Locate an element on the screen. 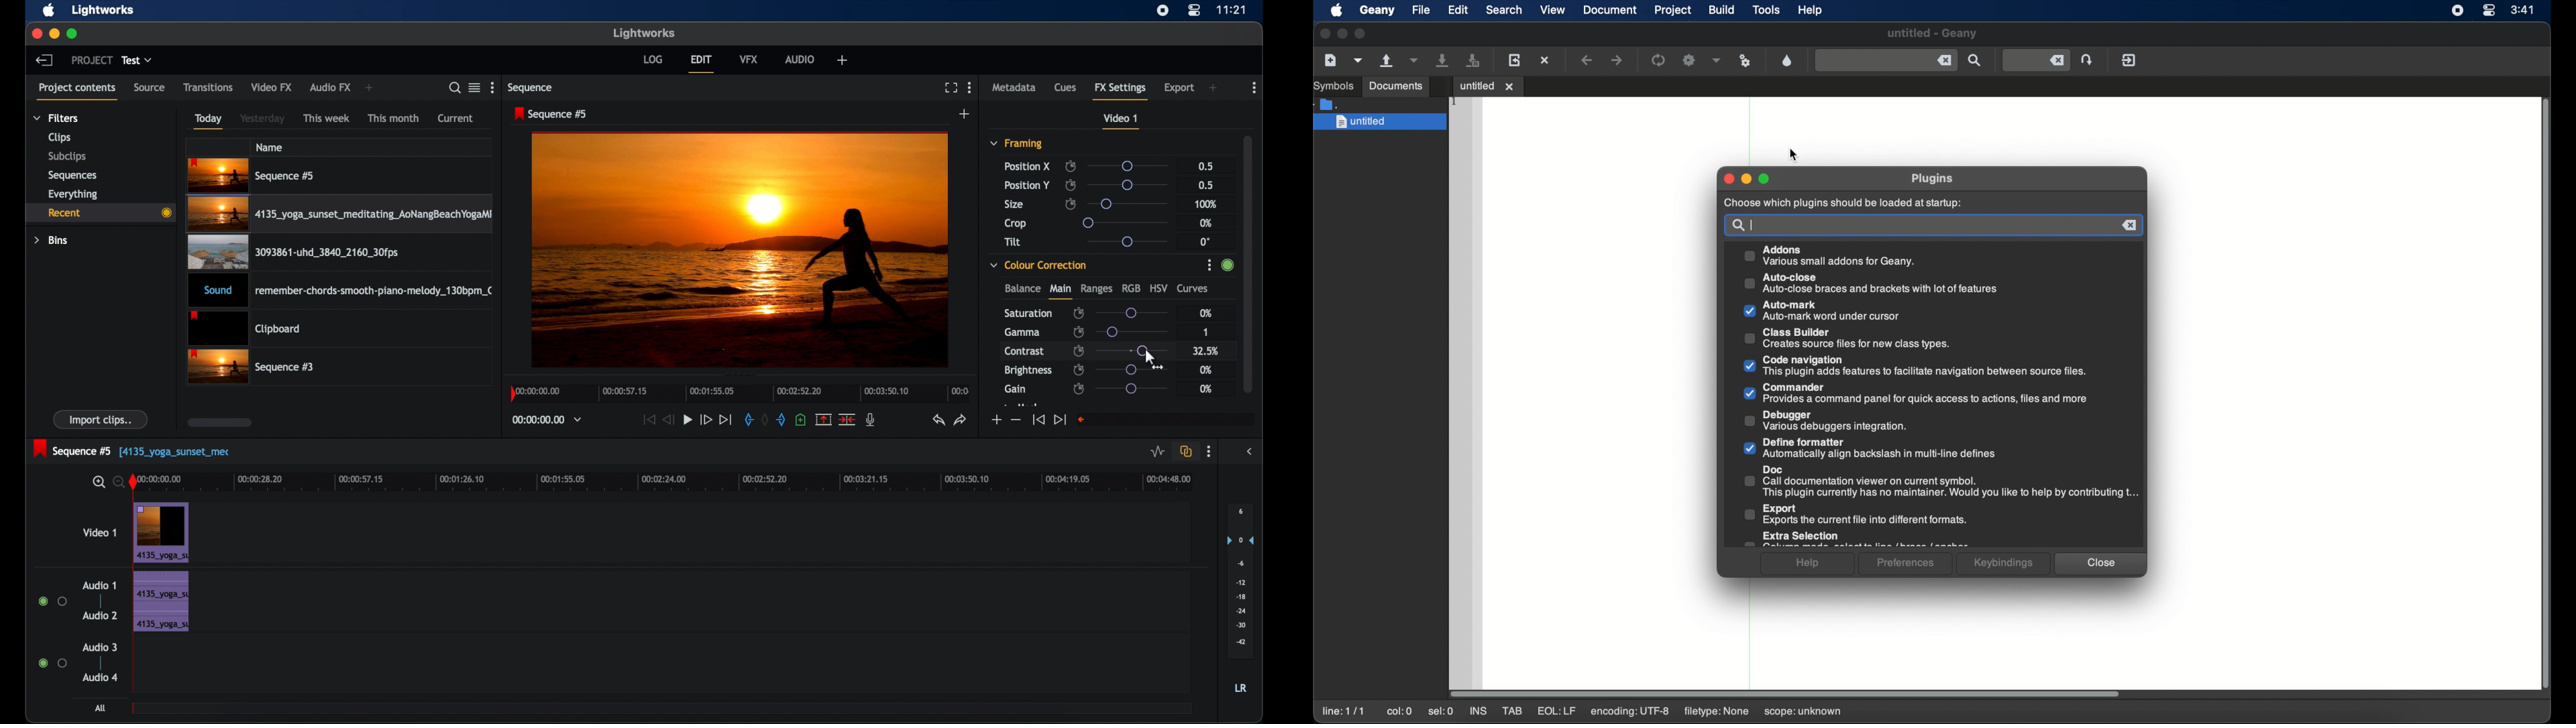 The image size is (2576, 728). decrement is located at coordinates (1016, 420).